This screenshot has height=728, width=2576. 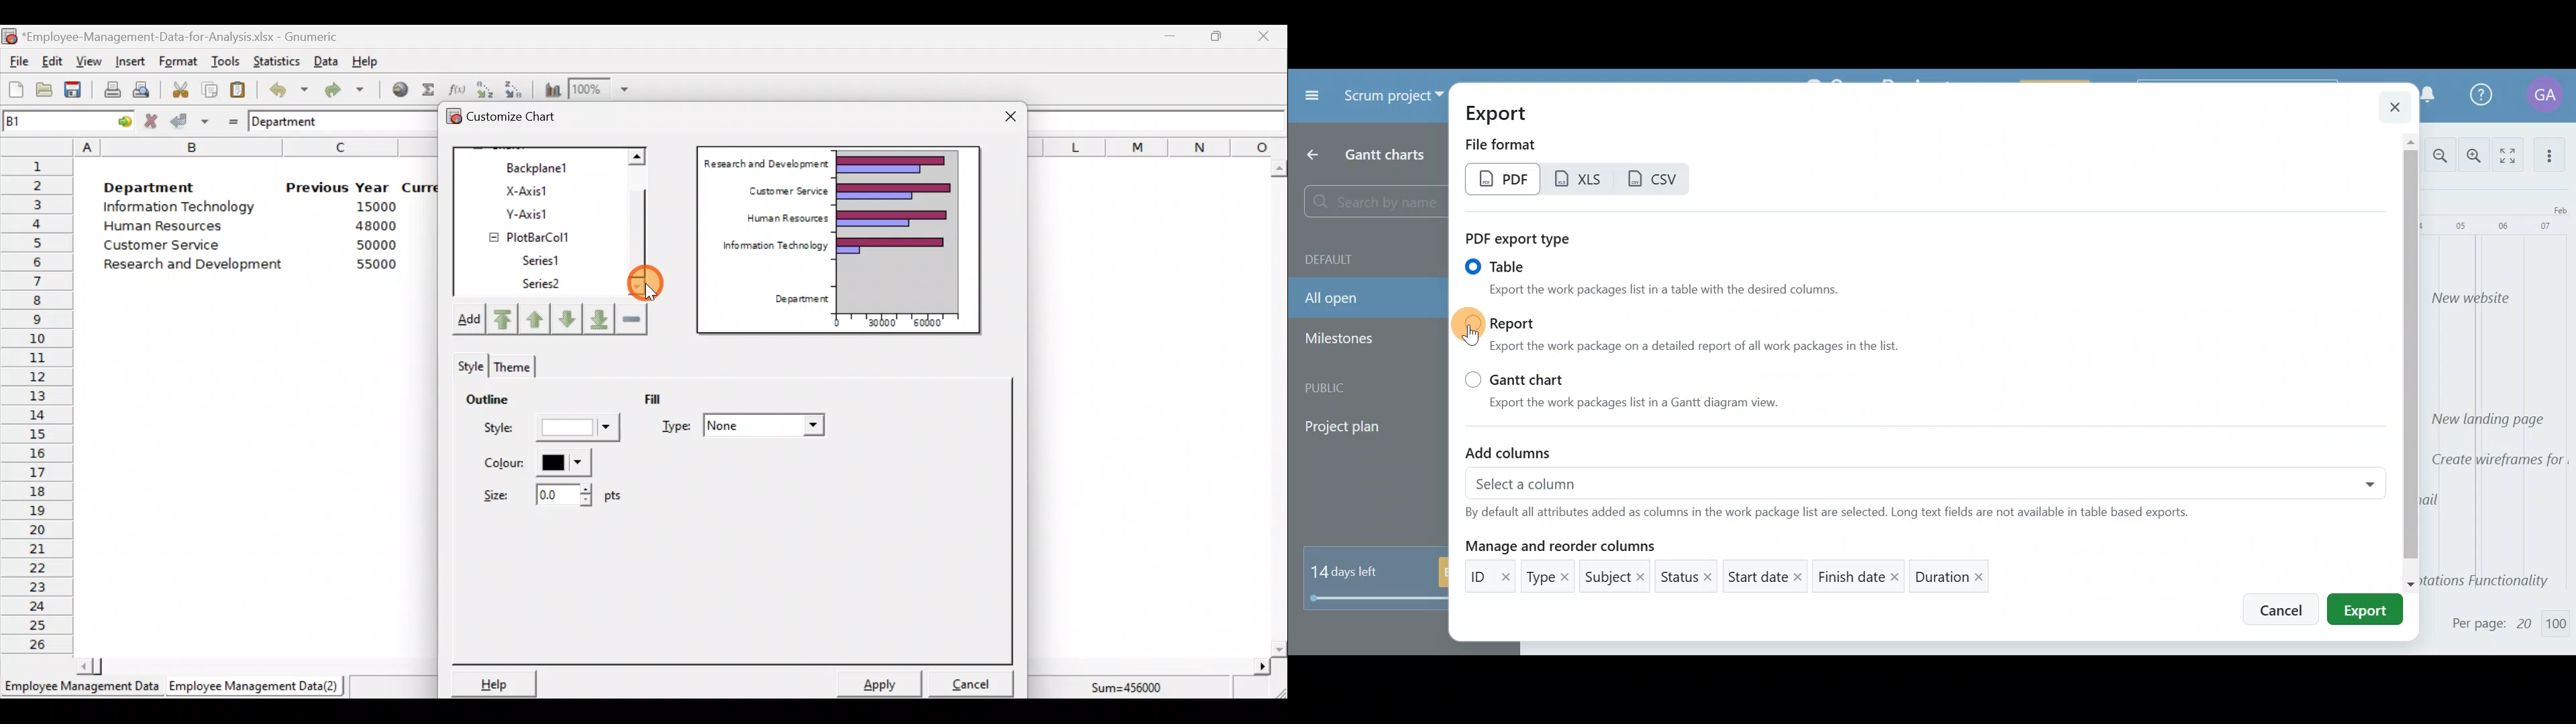 What do you see at coordinates (373, 60) in the screenshot?
I see `Help` at bounding box center [373, 60].